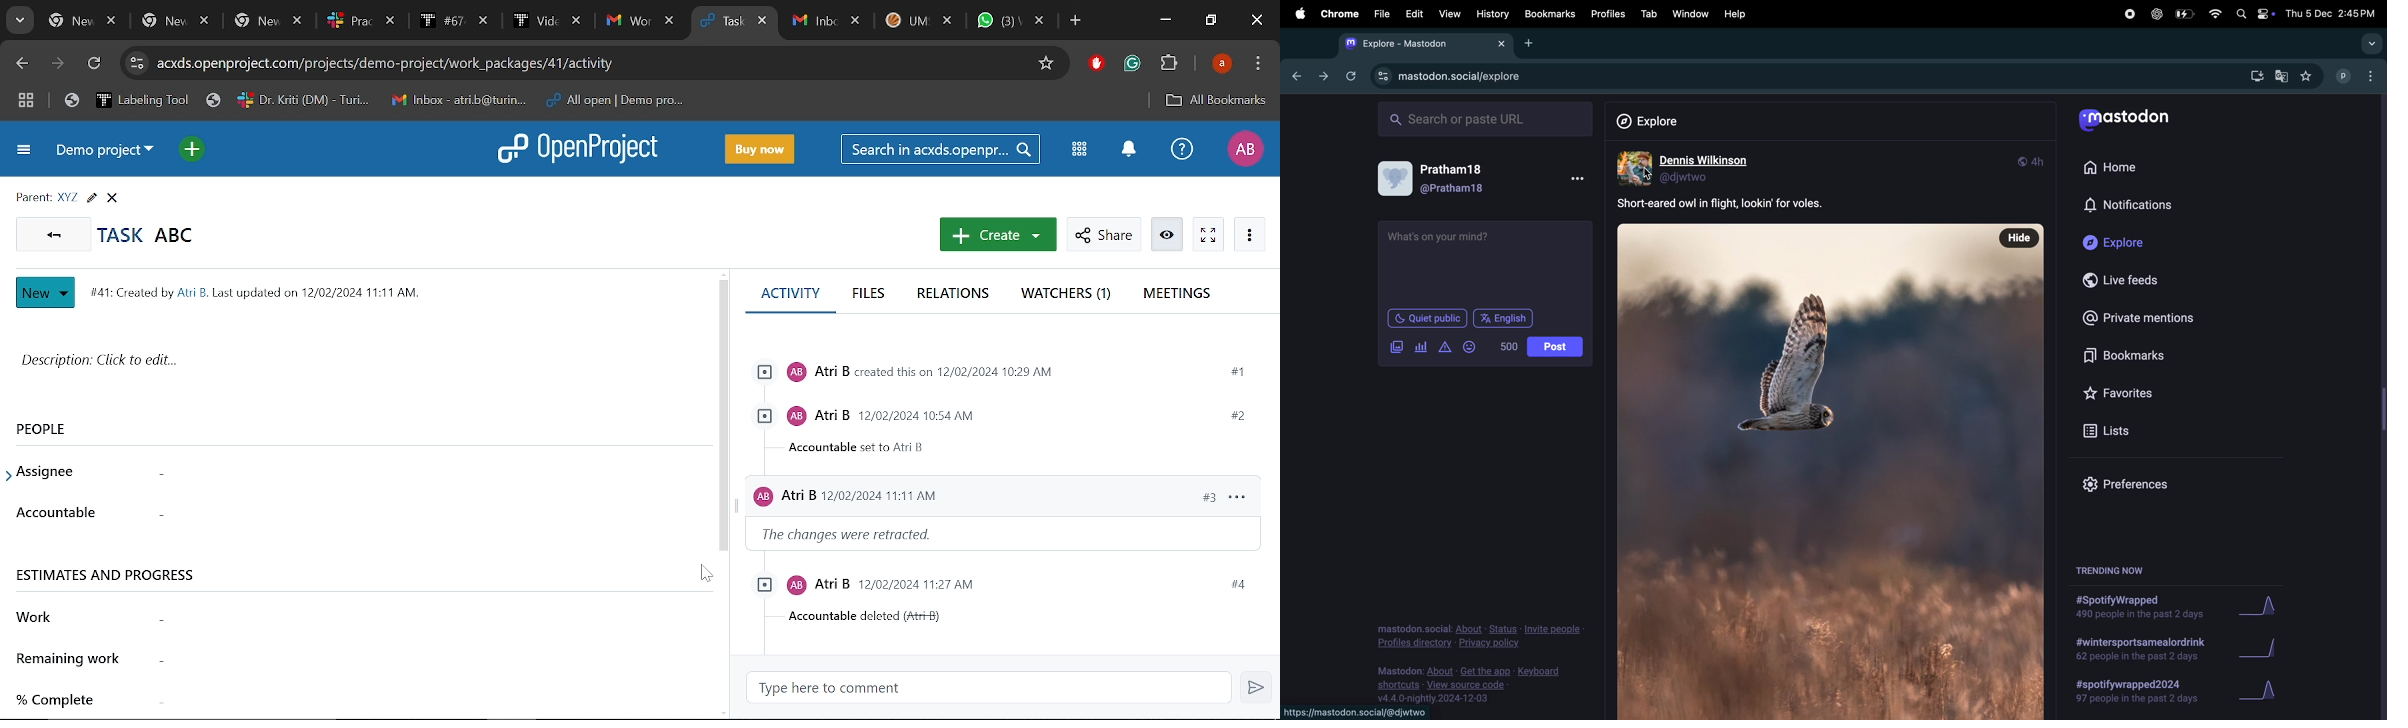  Describe the element at coordinates (2143, 606) in the screenshot. I see `#spotify wrapped` at that location.